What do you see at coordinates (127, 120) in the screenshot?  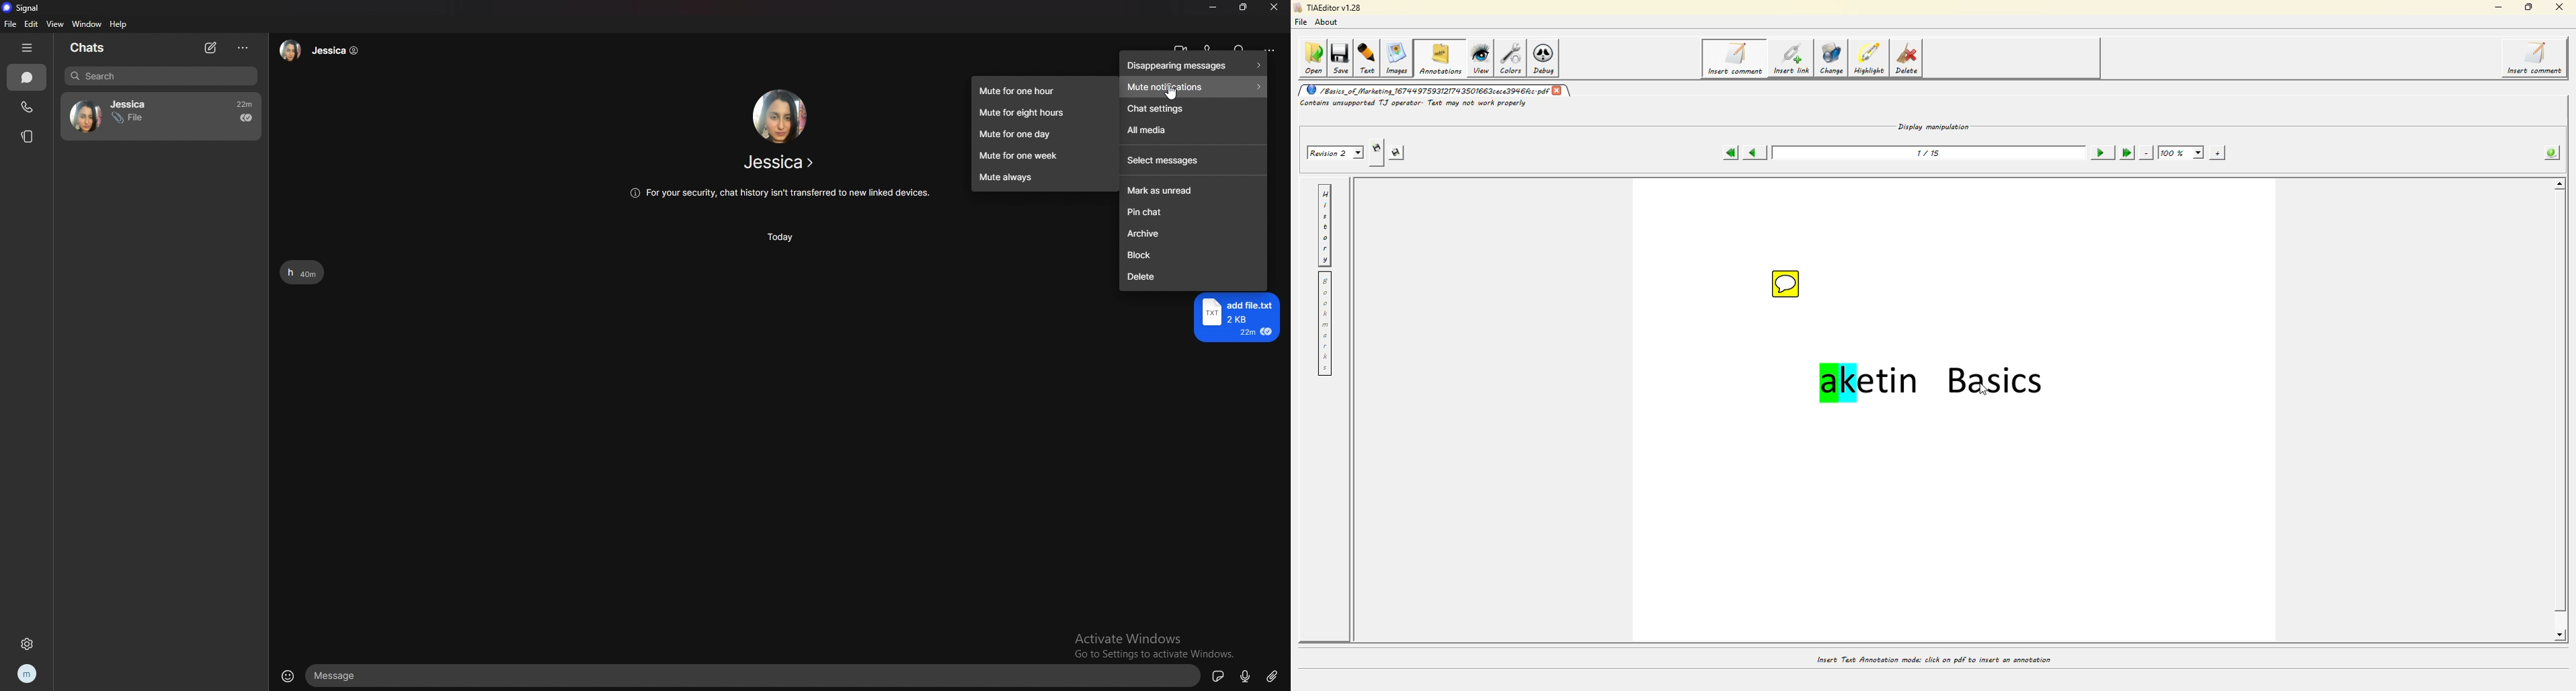 I see `File` at bounding box center [127, 120].